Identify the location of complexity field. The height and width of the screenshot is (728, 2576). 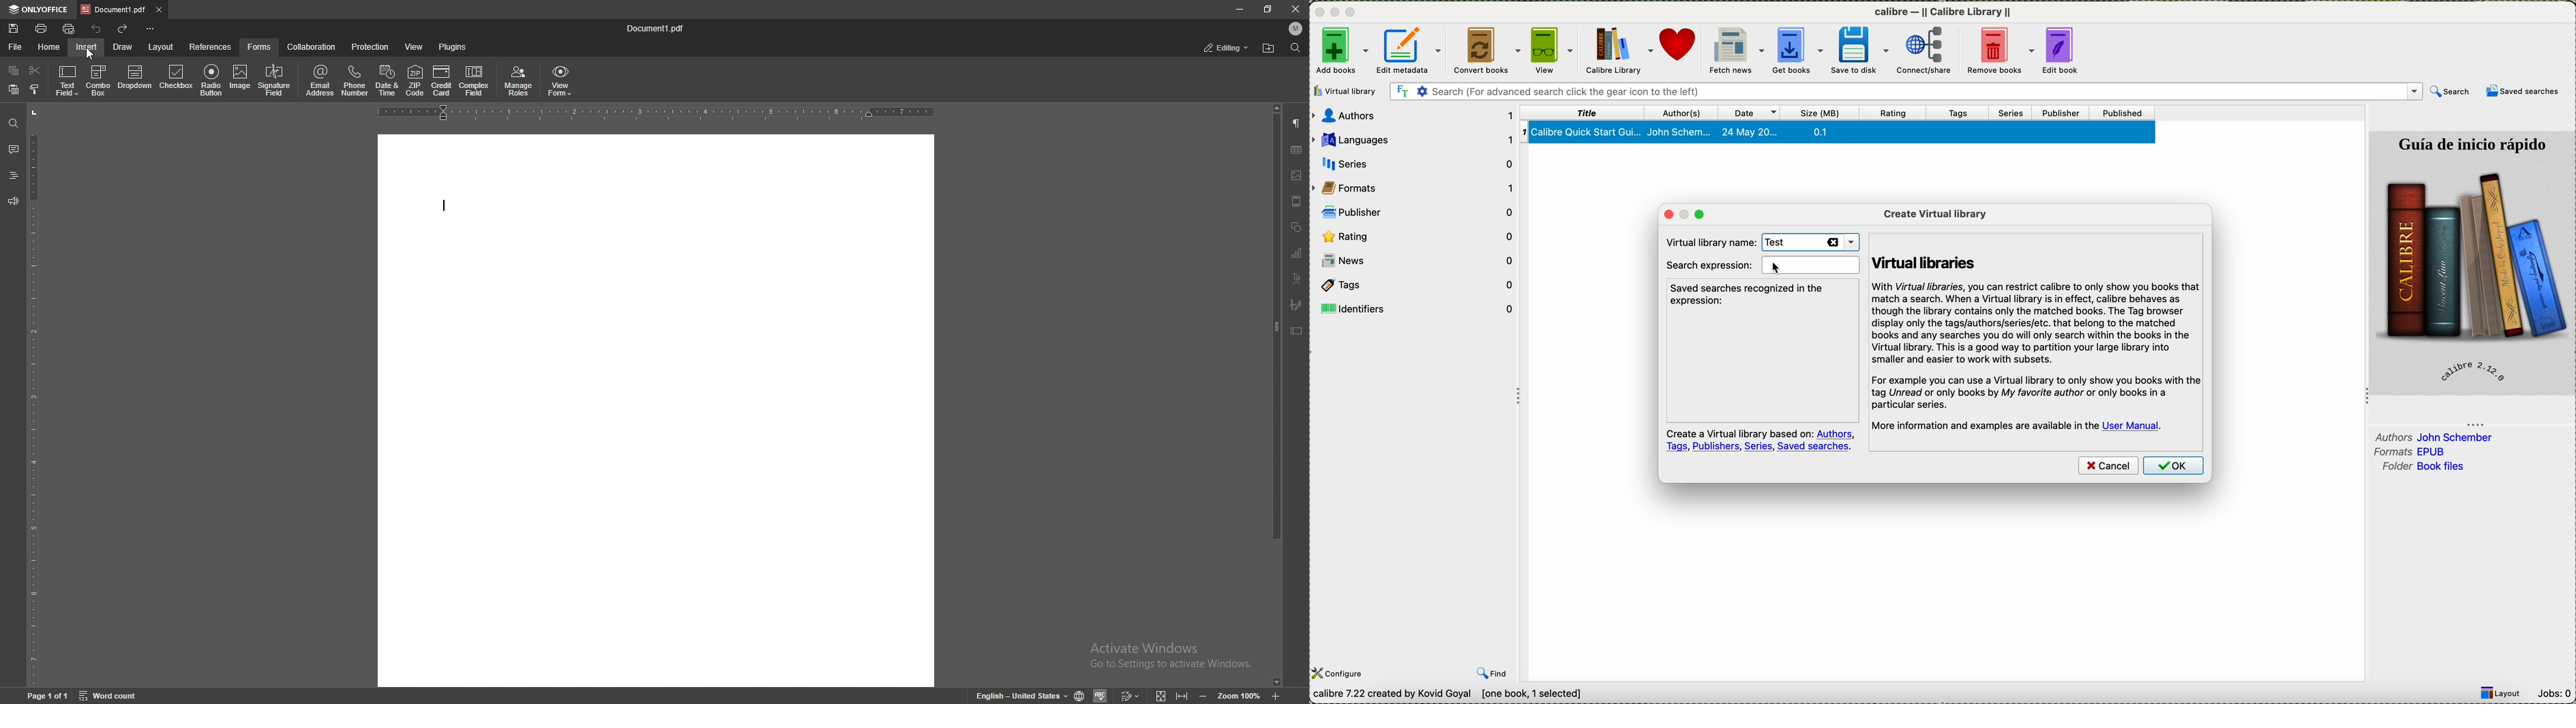
(475, 80).